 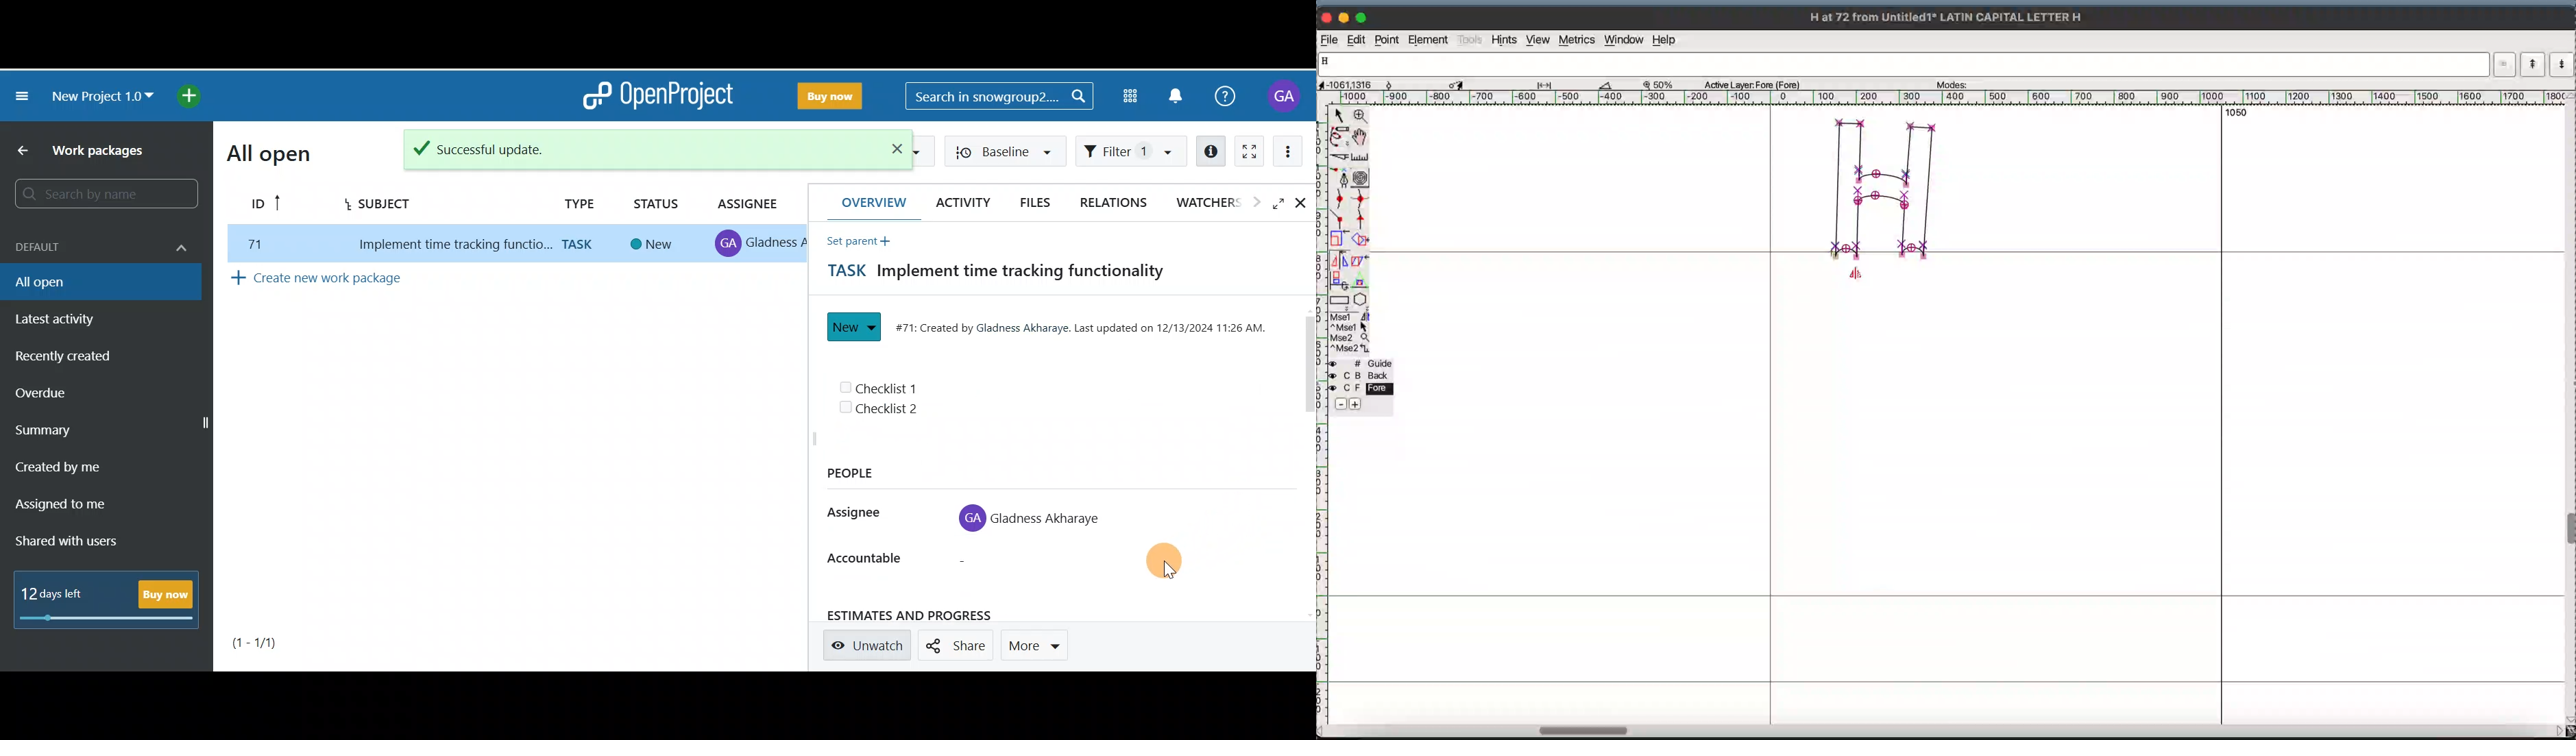 I want to click on Overview, so click(x=868, y=202).